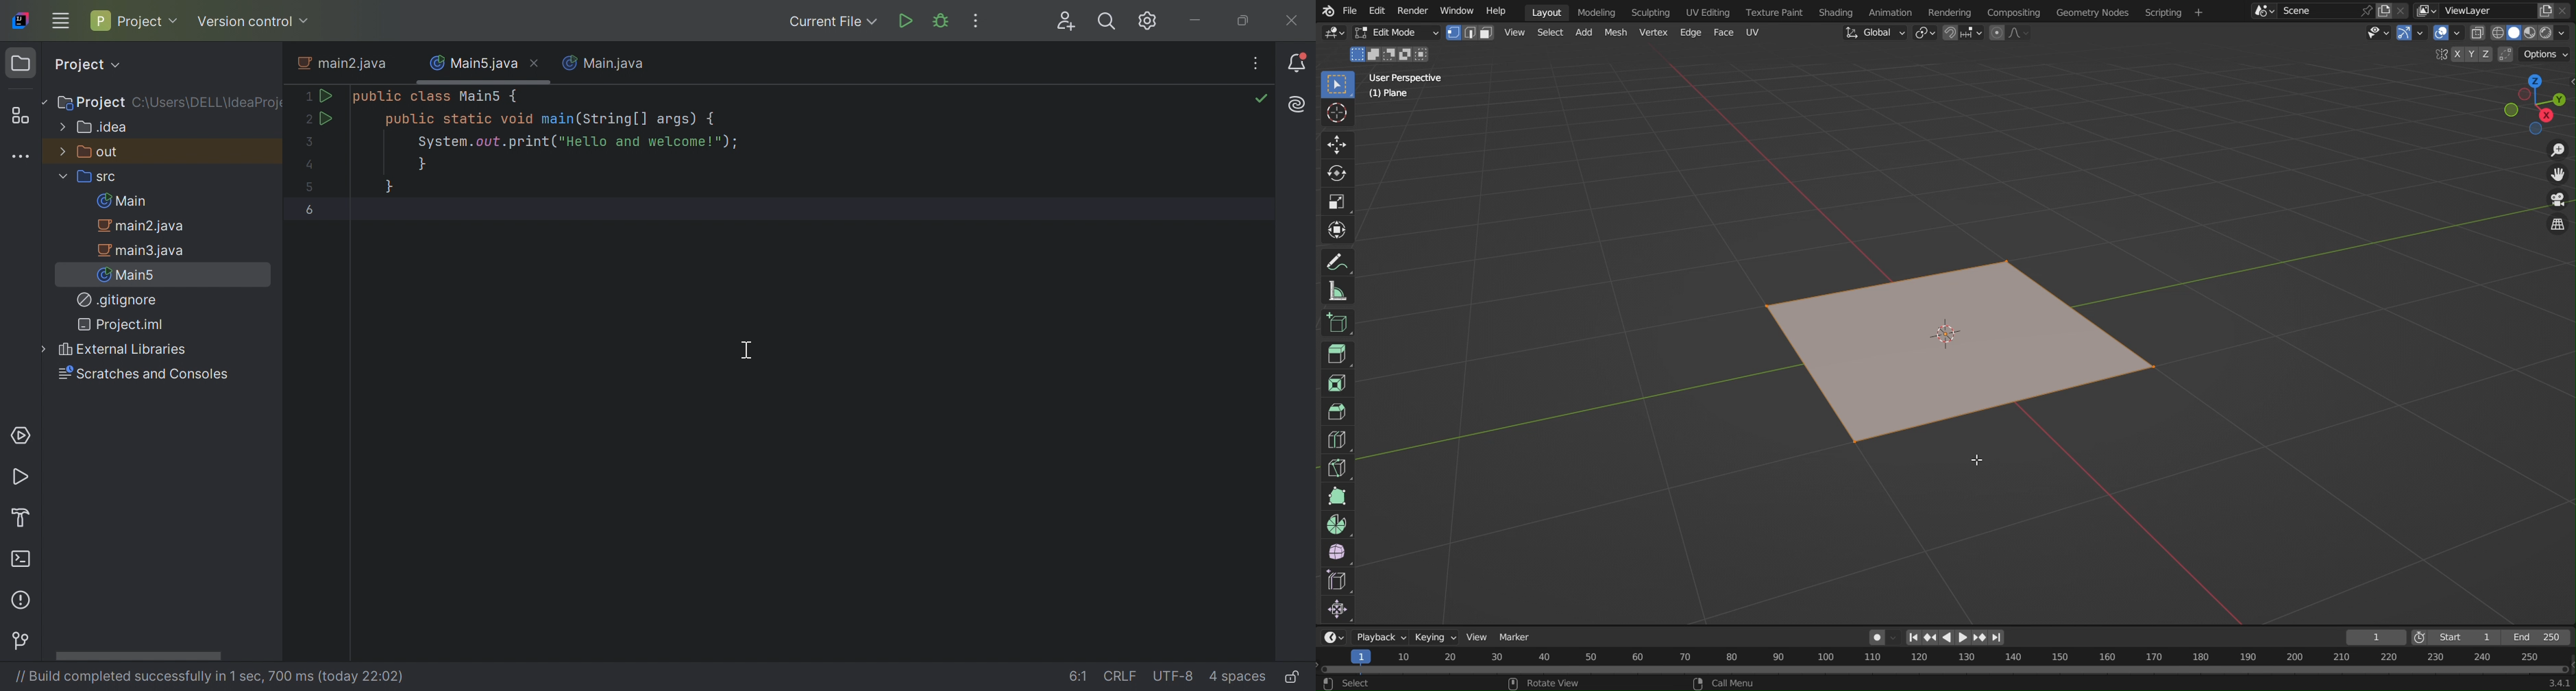 This screenshot has height=700, width=2576. I want to click on Main5, so click(130, 274).